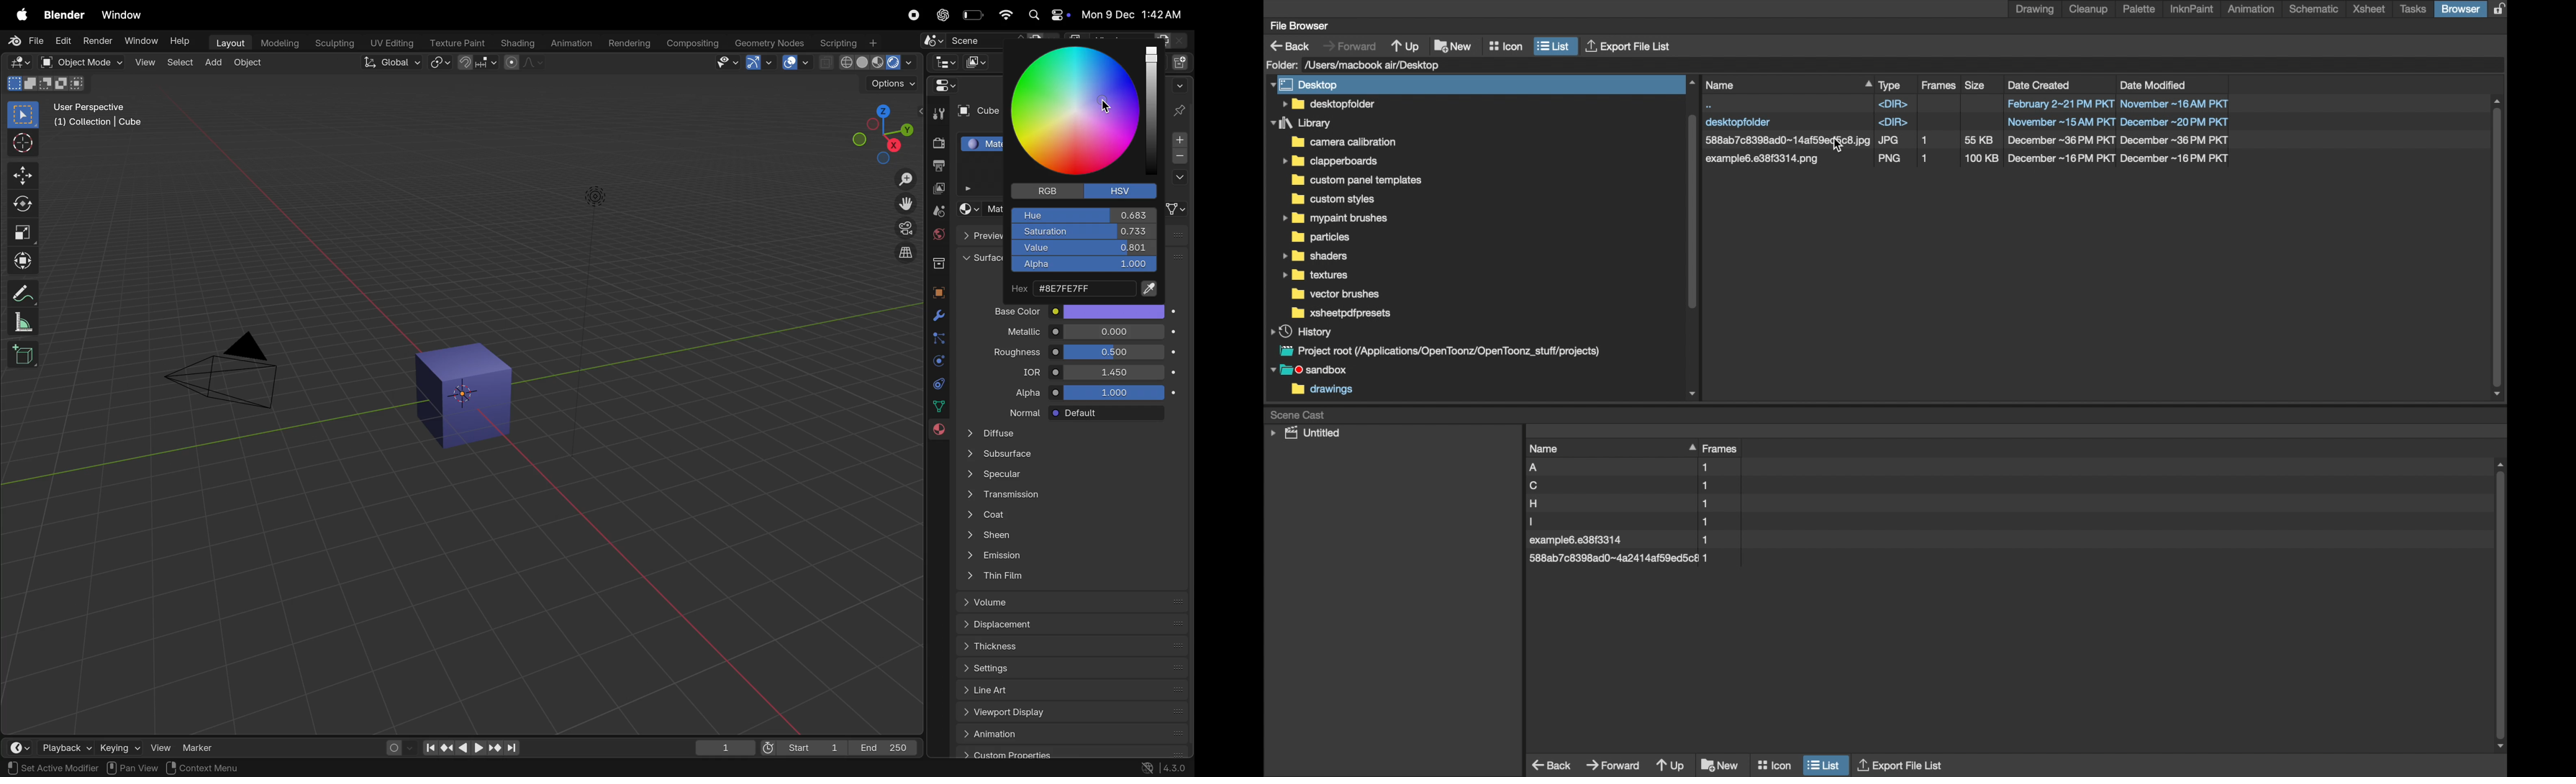  What do you see at coordinates (333, 43) in the screenshot?
I see `sculpting` at bounding box center [333, 43].